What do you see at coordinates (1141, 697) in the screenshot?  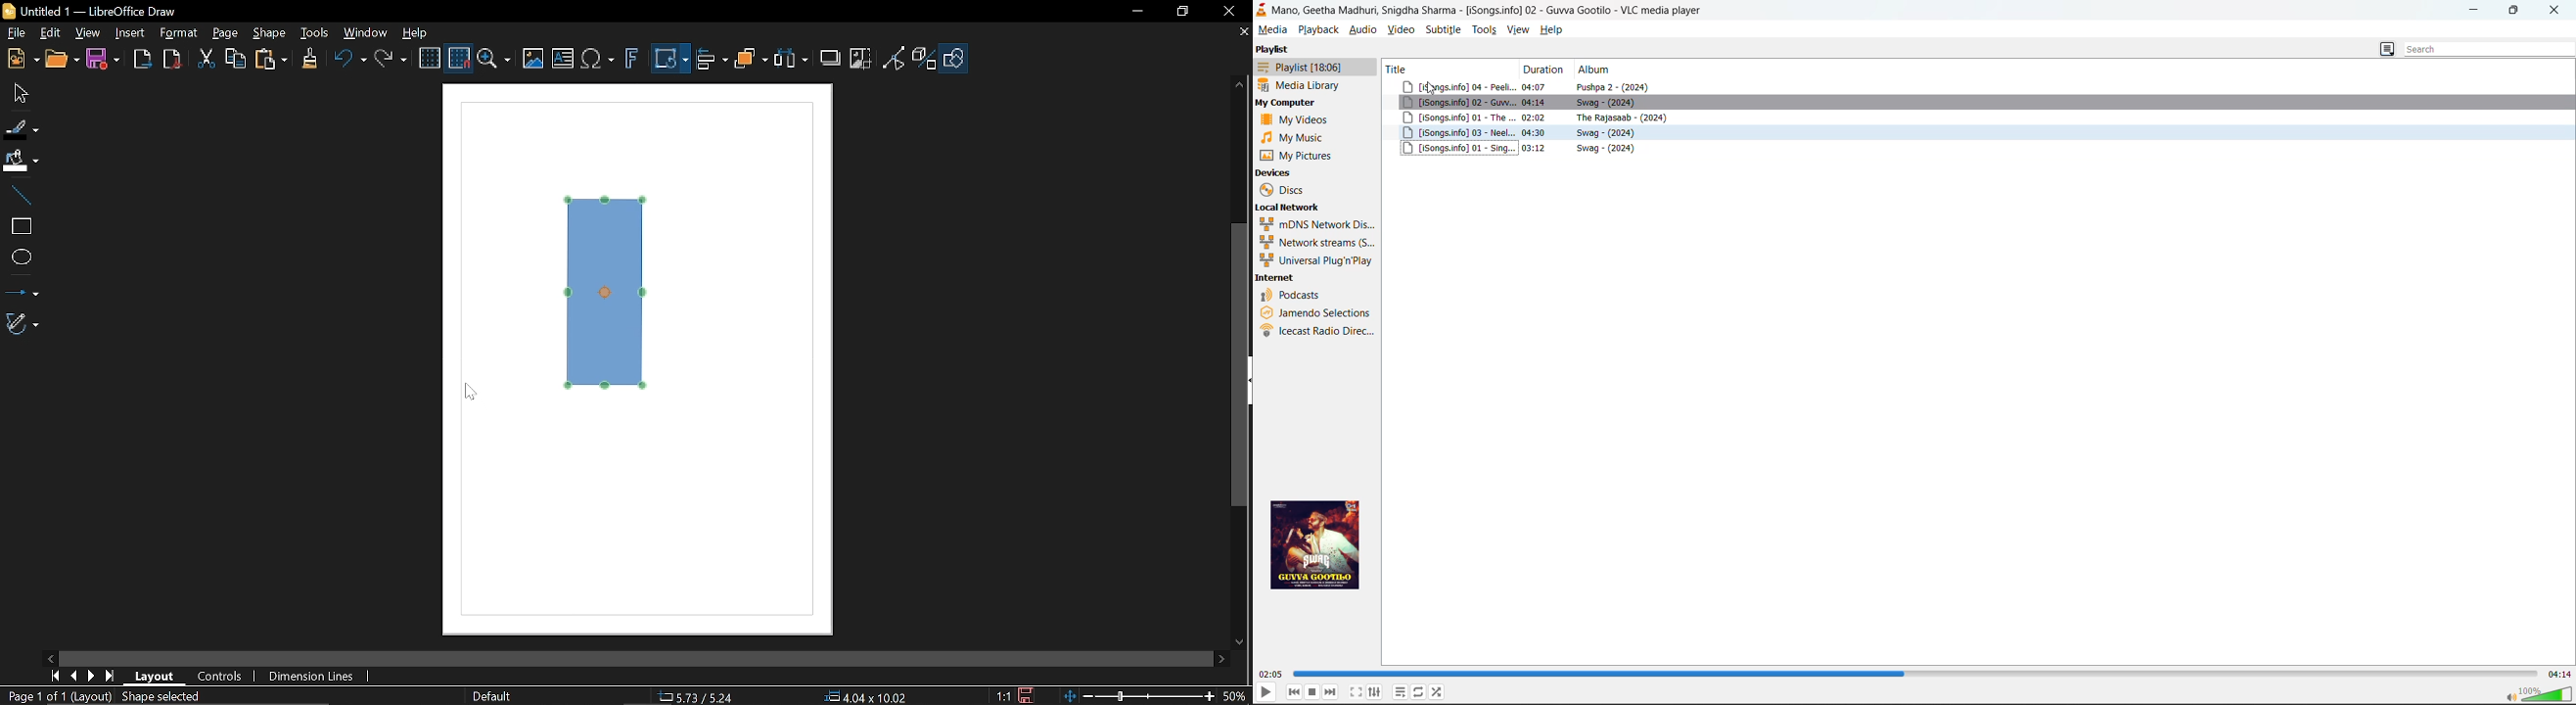 I see `Change zoom` at bounding box center [1141, 697].